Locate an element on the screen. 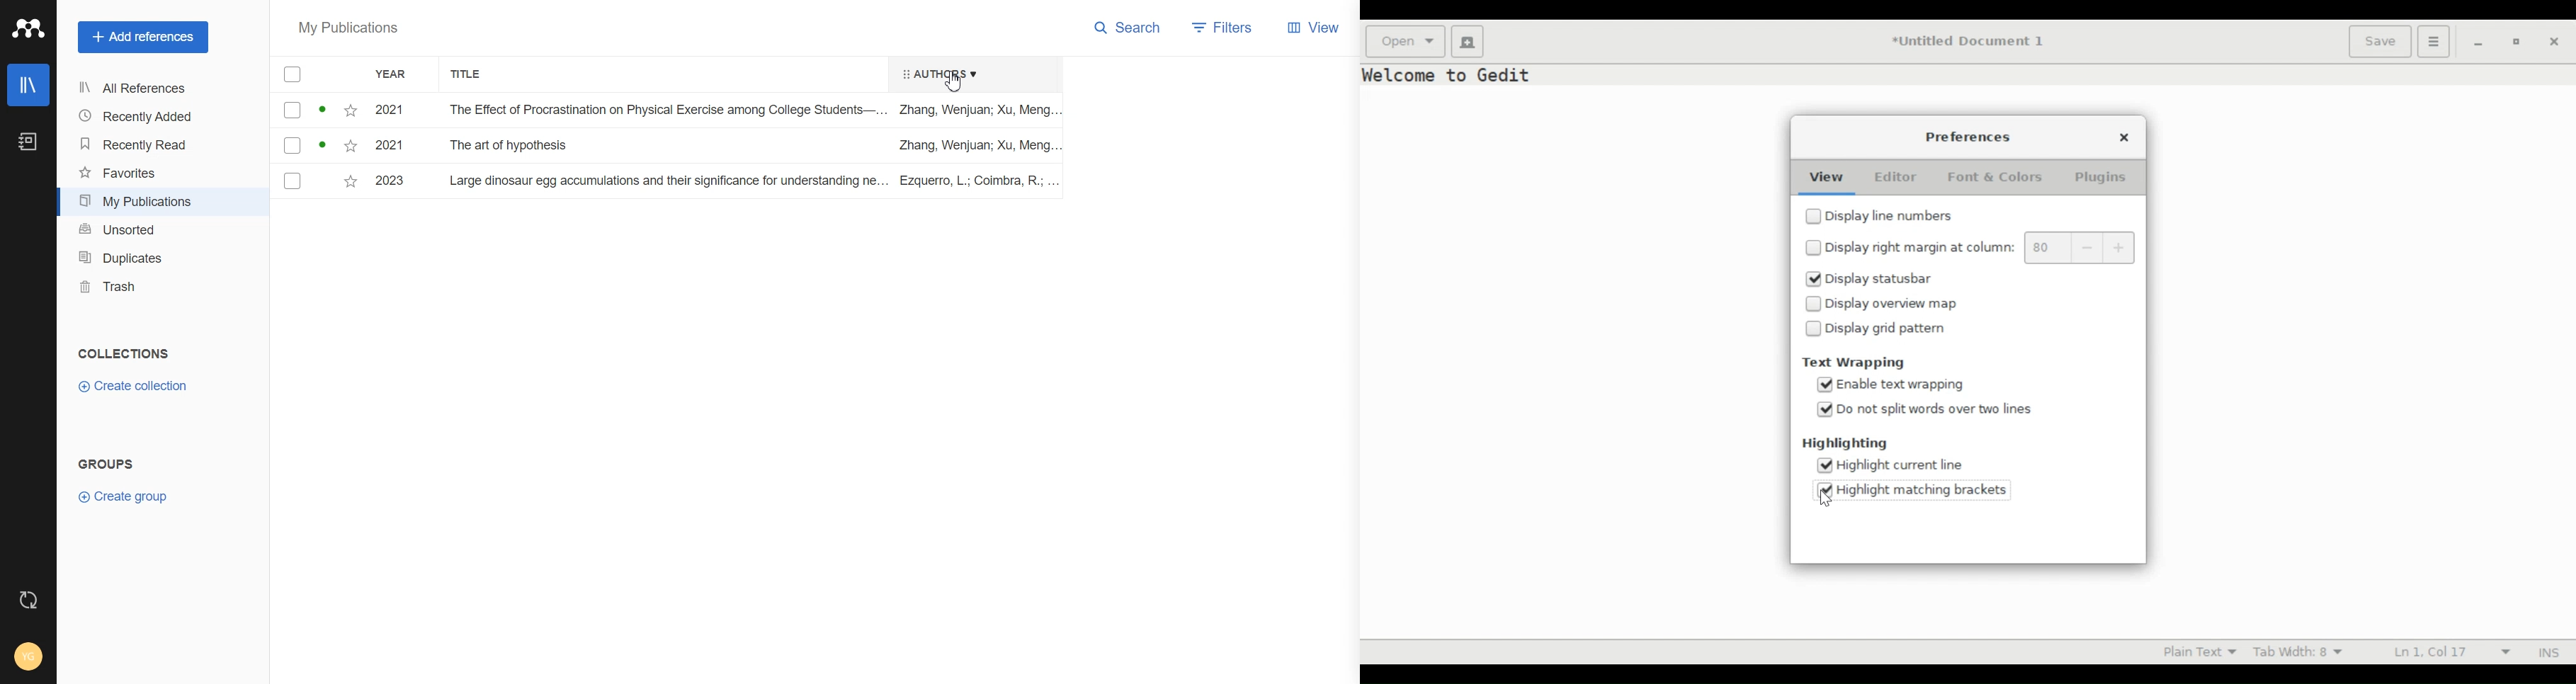 Image resolution: width=2576 pixels, height=700 pixels. Recently Read is located at coordinates (156, 145).